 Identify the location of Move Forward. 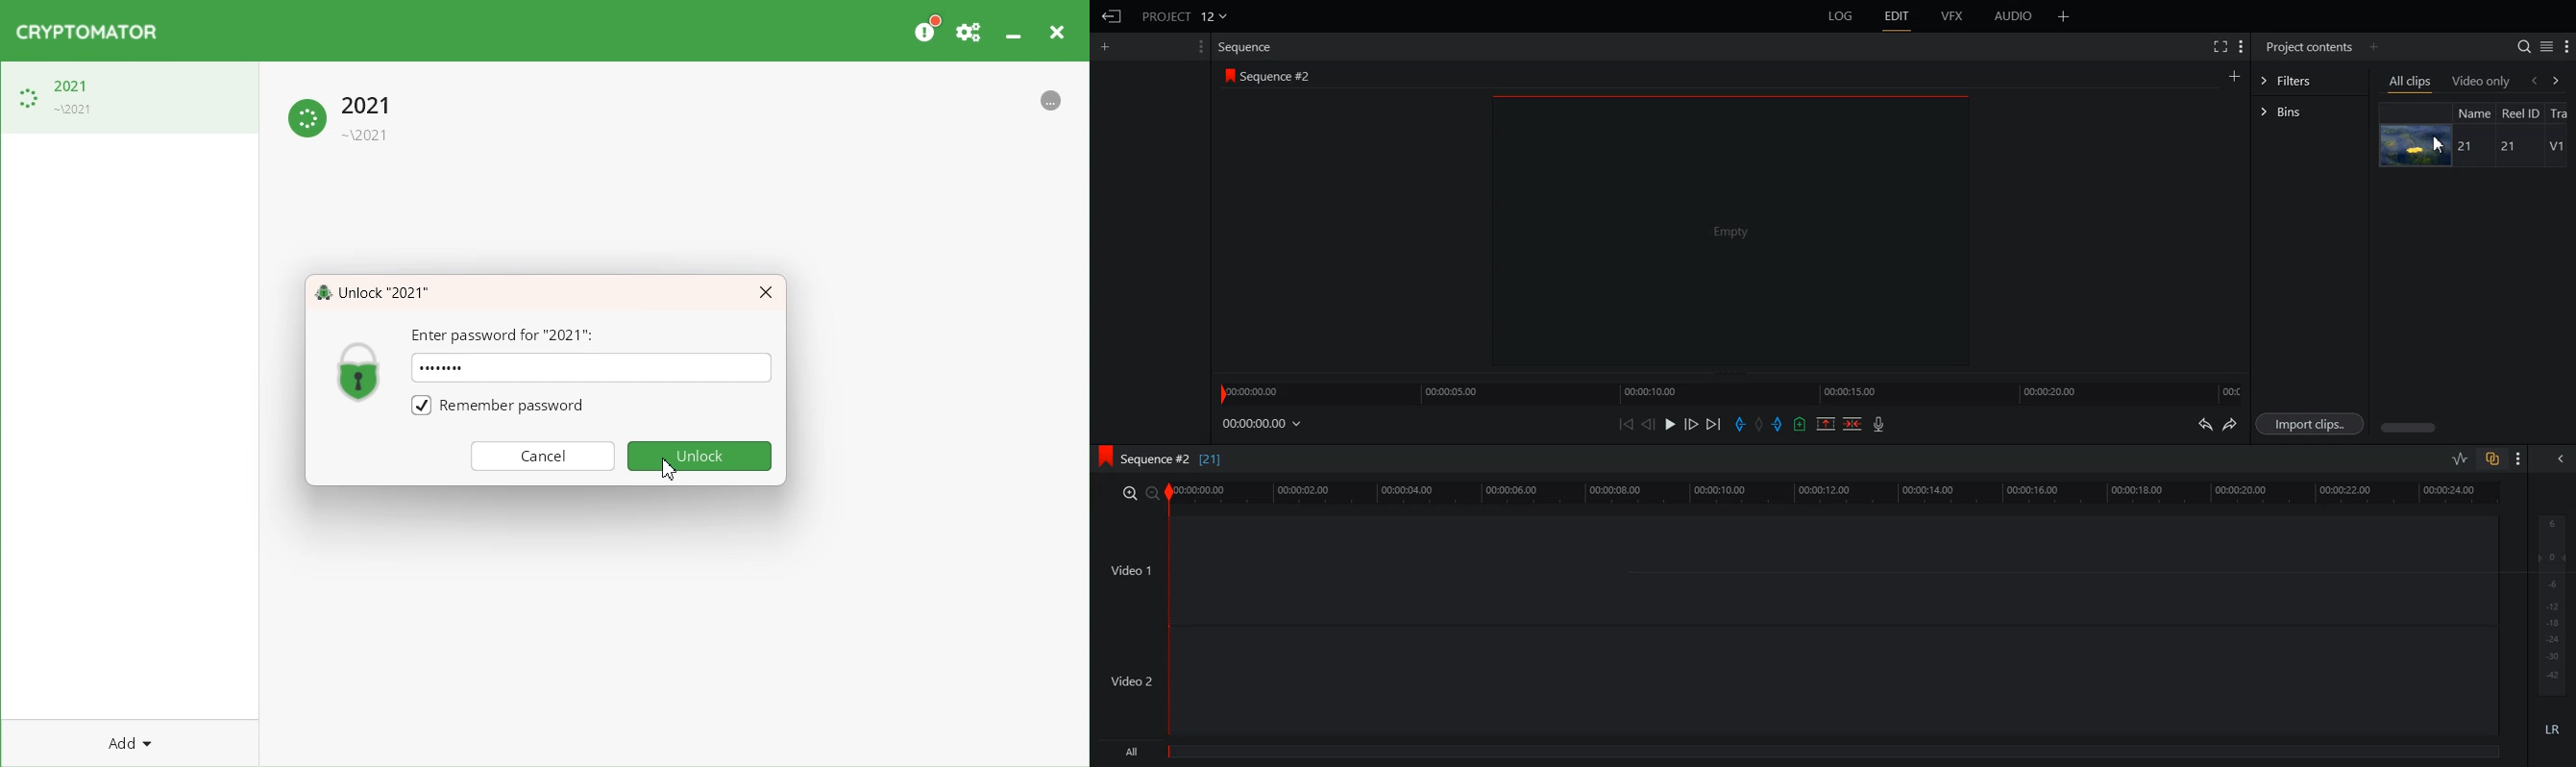
(1713, 424).